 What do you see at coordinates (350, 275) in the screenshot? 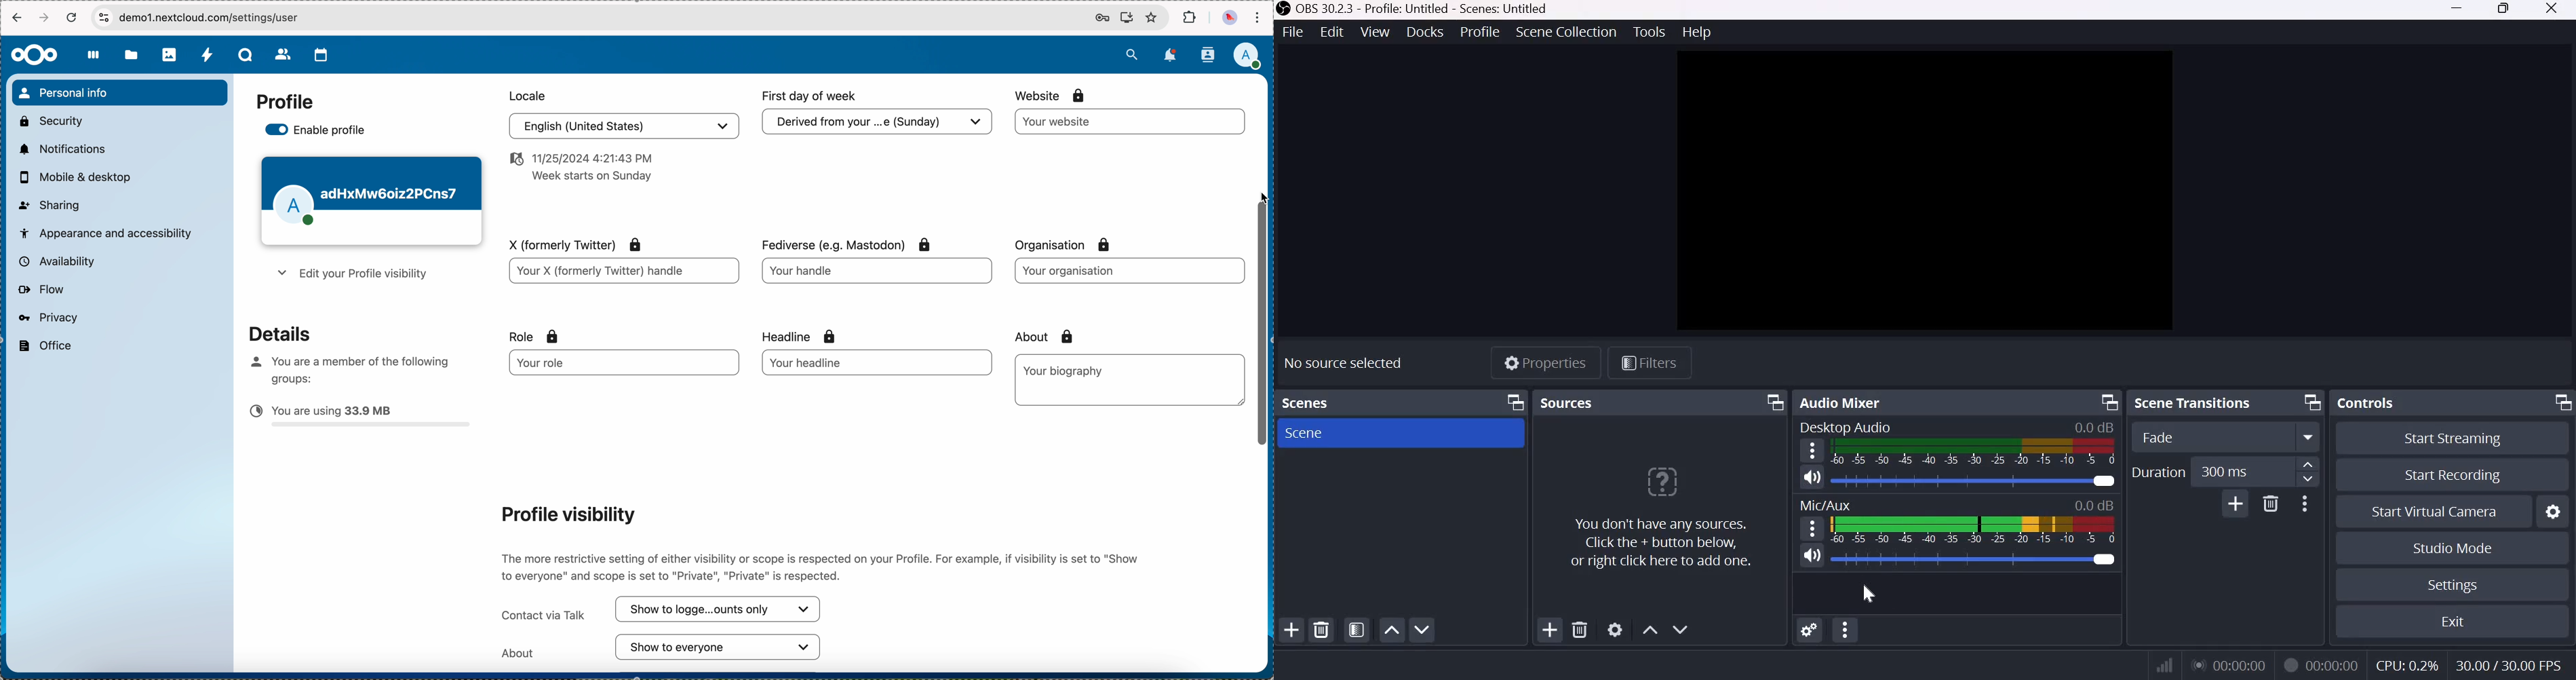
I see `edit your profile visibility` at bounding box center [350, 275].